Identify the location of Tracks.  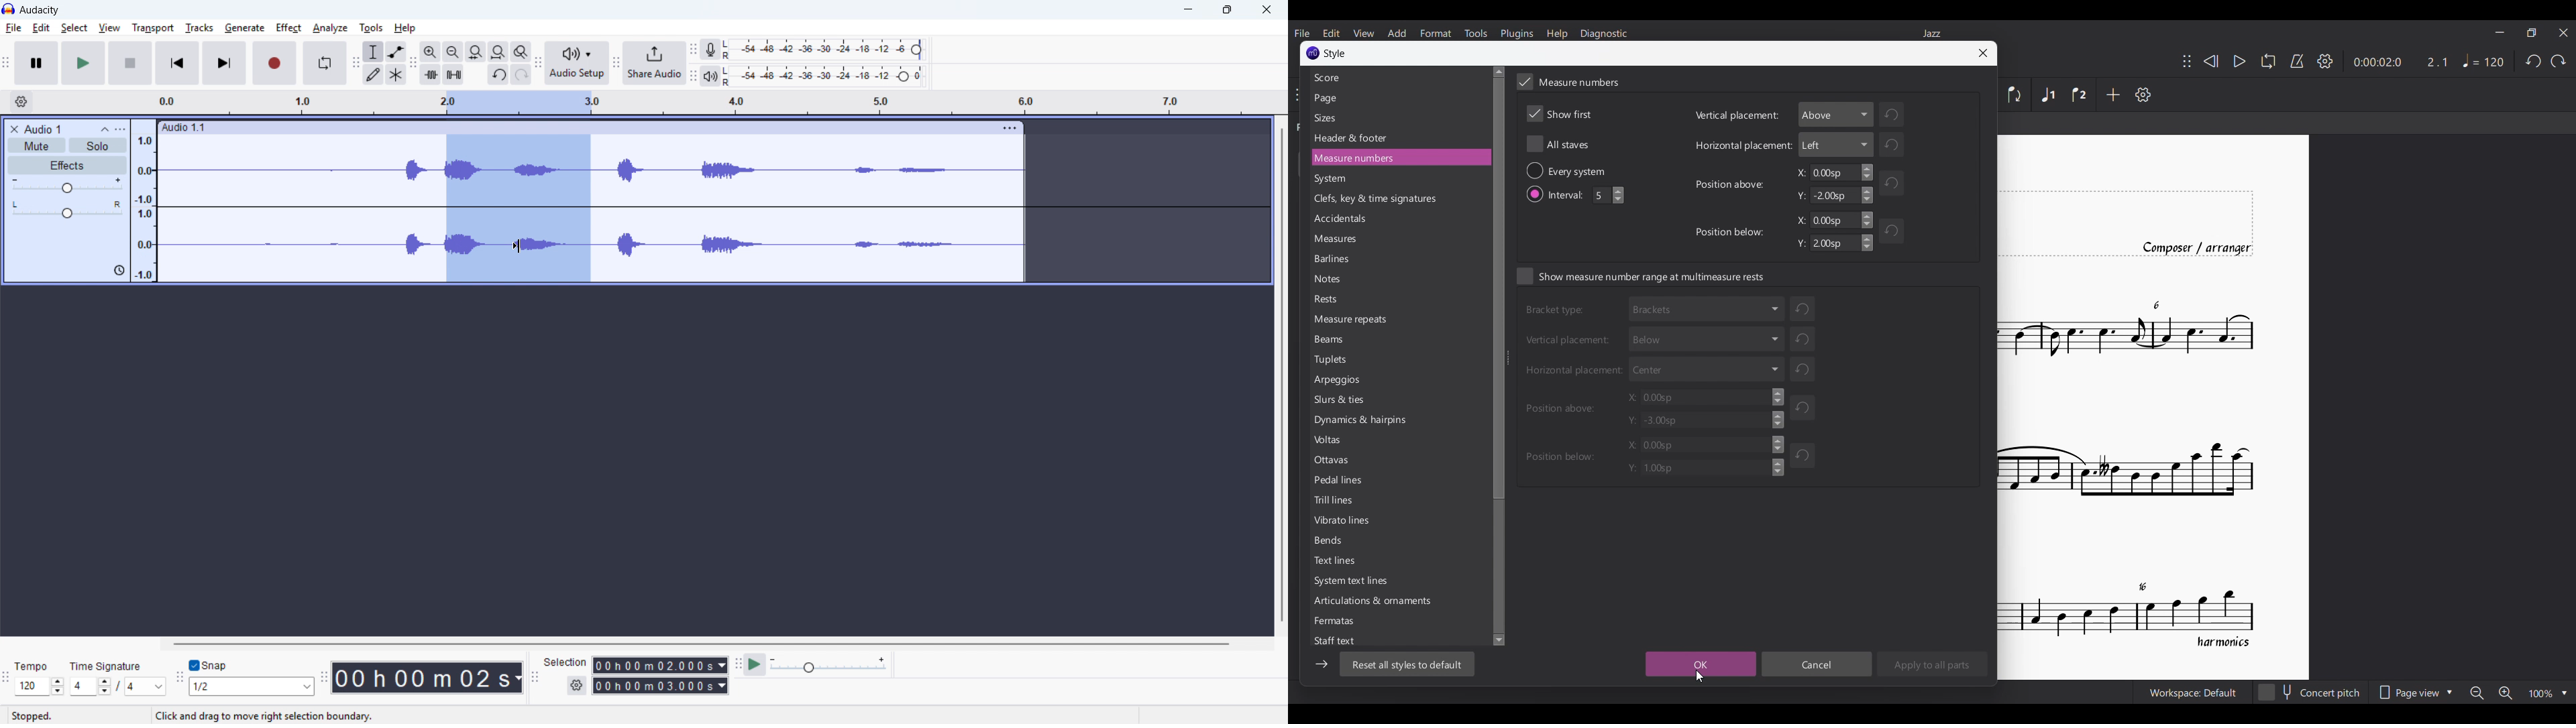
(200, 27).